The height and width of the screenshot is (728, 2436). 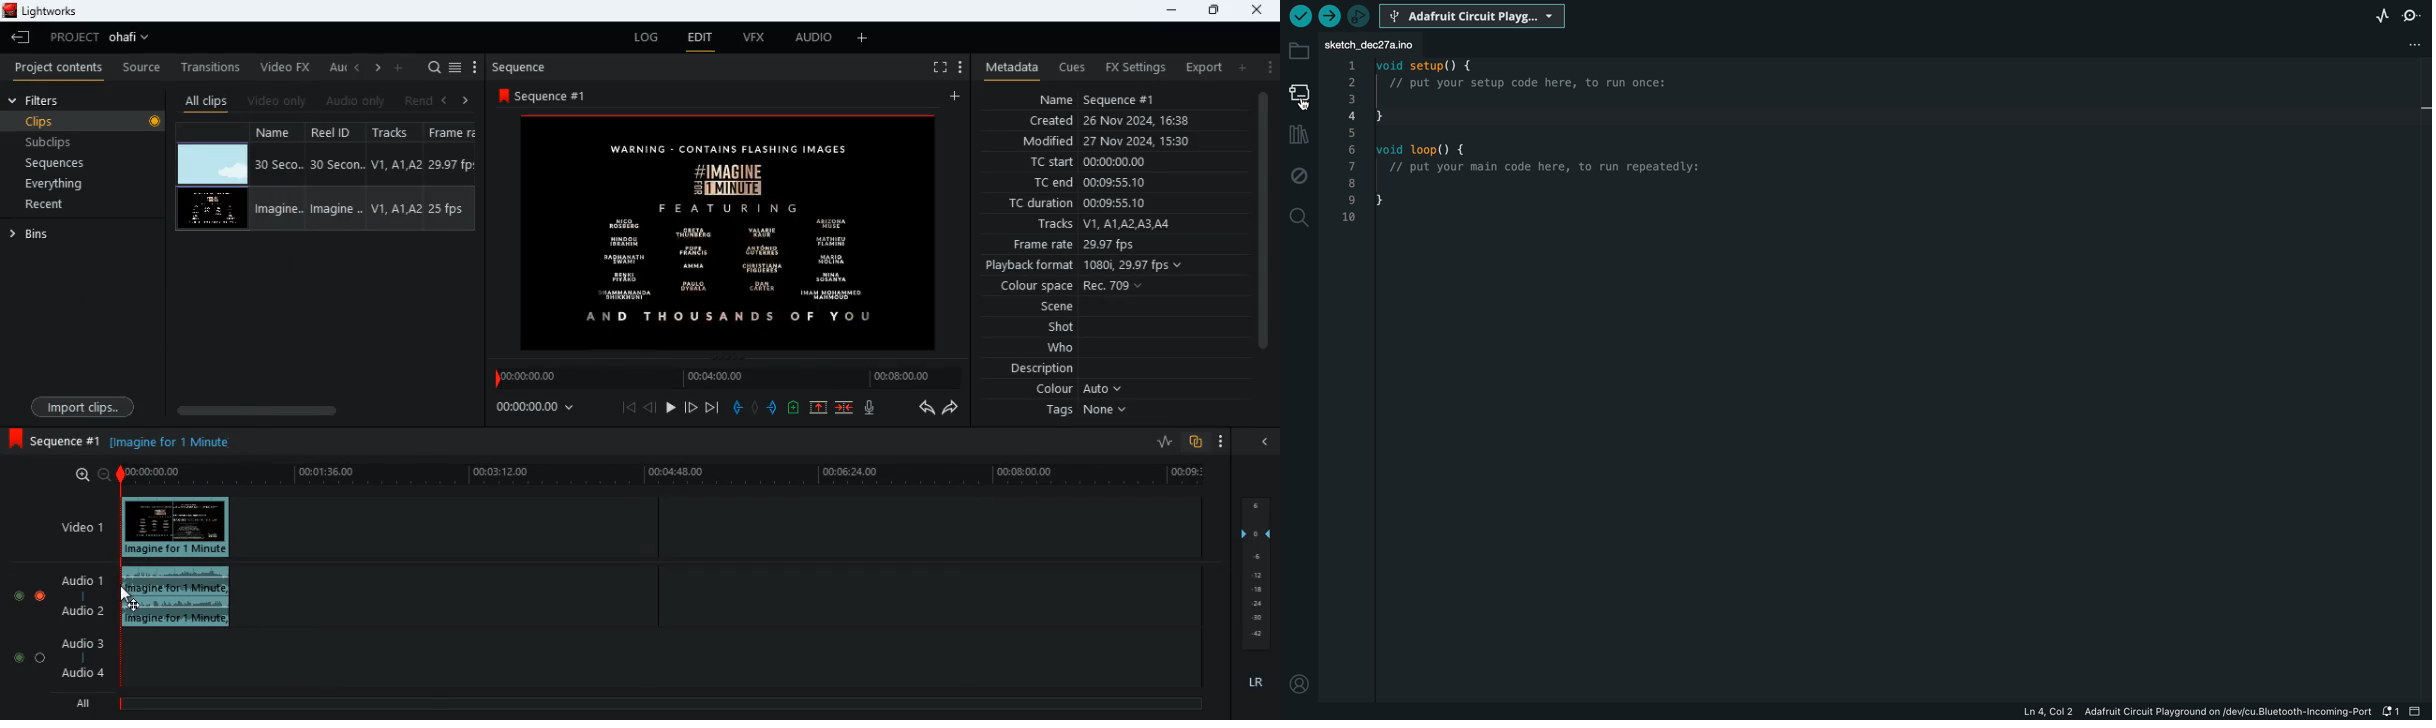 What do you see at coordinates (1111, 122) in the screenshot?
I see `created` at bounding box center [1111, 122].